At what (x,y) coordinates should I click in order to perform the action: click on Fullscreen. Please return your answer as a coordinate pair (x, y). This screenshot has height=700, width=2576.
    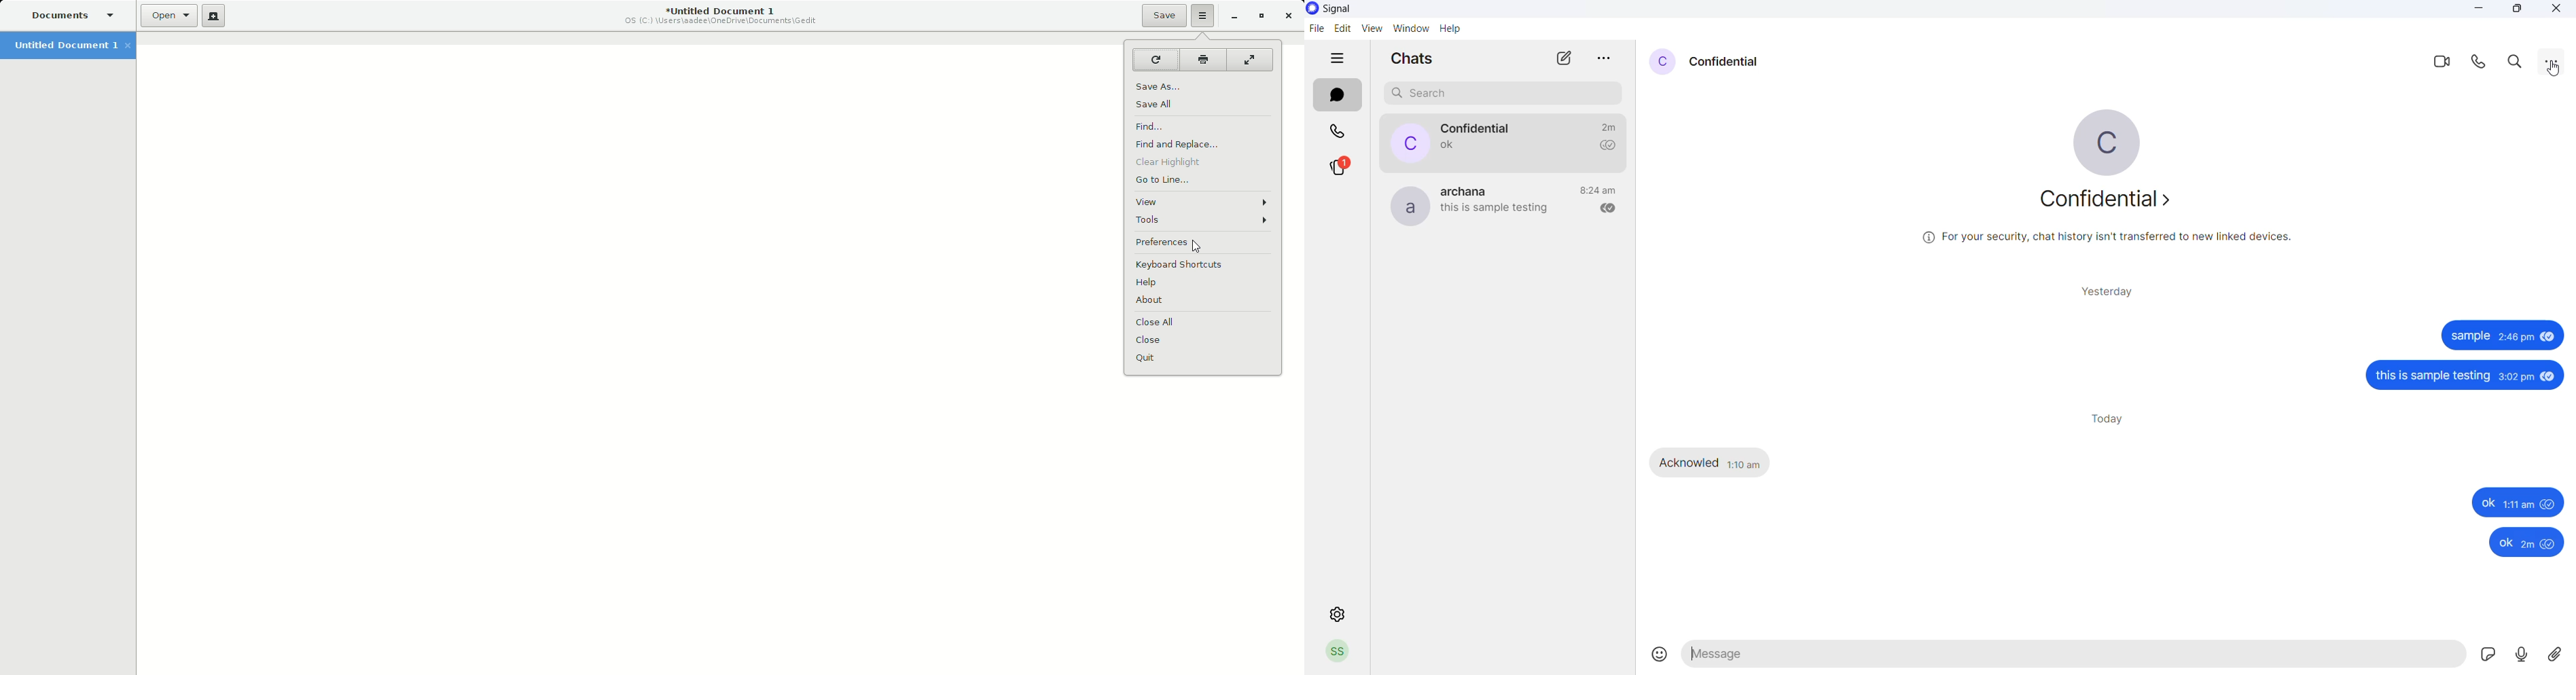
    Looking at the image, I should click on (1251, 60).